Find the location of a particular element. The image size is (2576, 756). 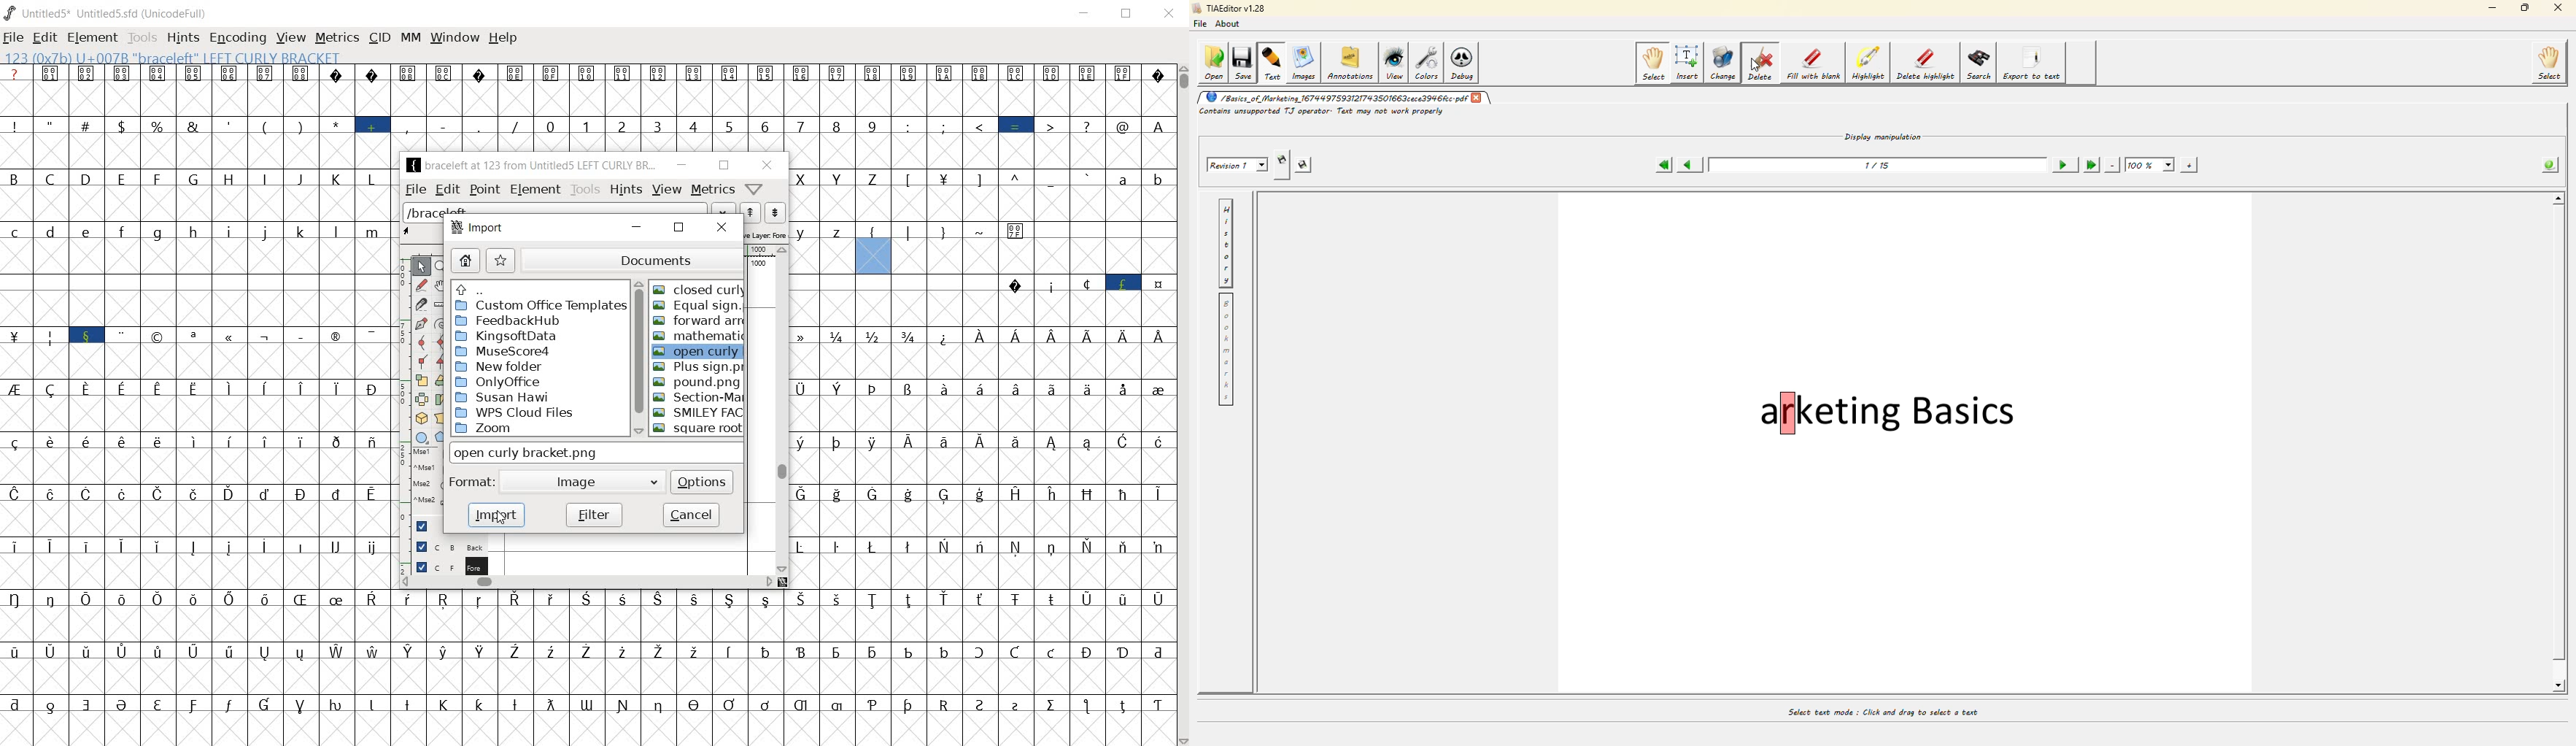

cursor is located at coordinates (498, 517).